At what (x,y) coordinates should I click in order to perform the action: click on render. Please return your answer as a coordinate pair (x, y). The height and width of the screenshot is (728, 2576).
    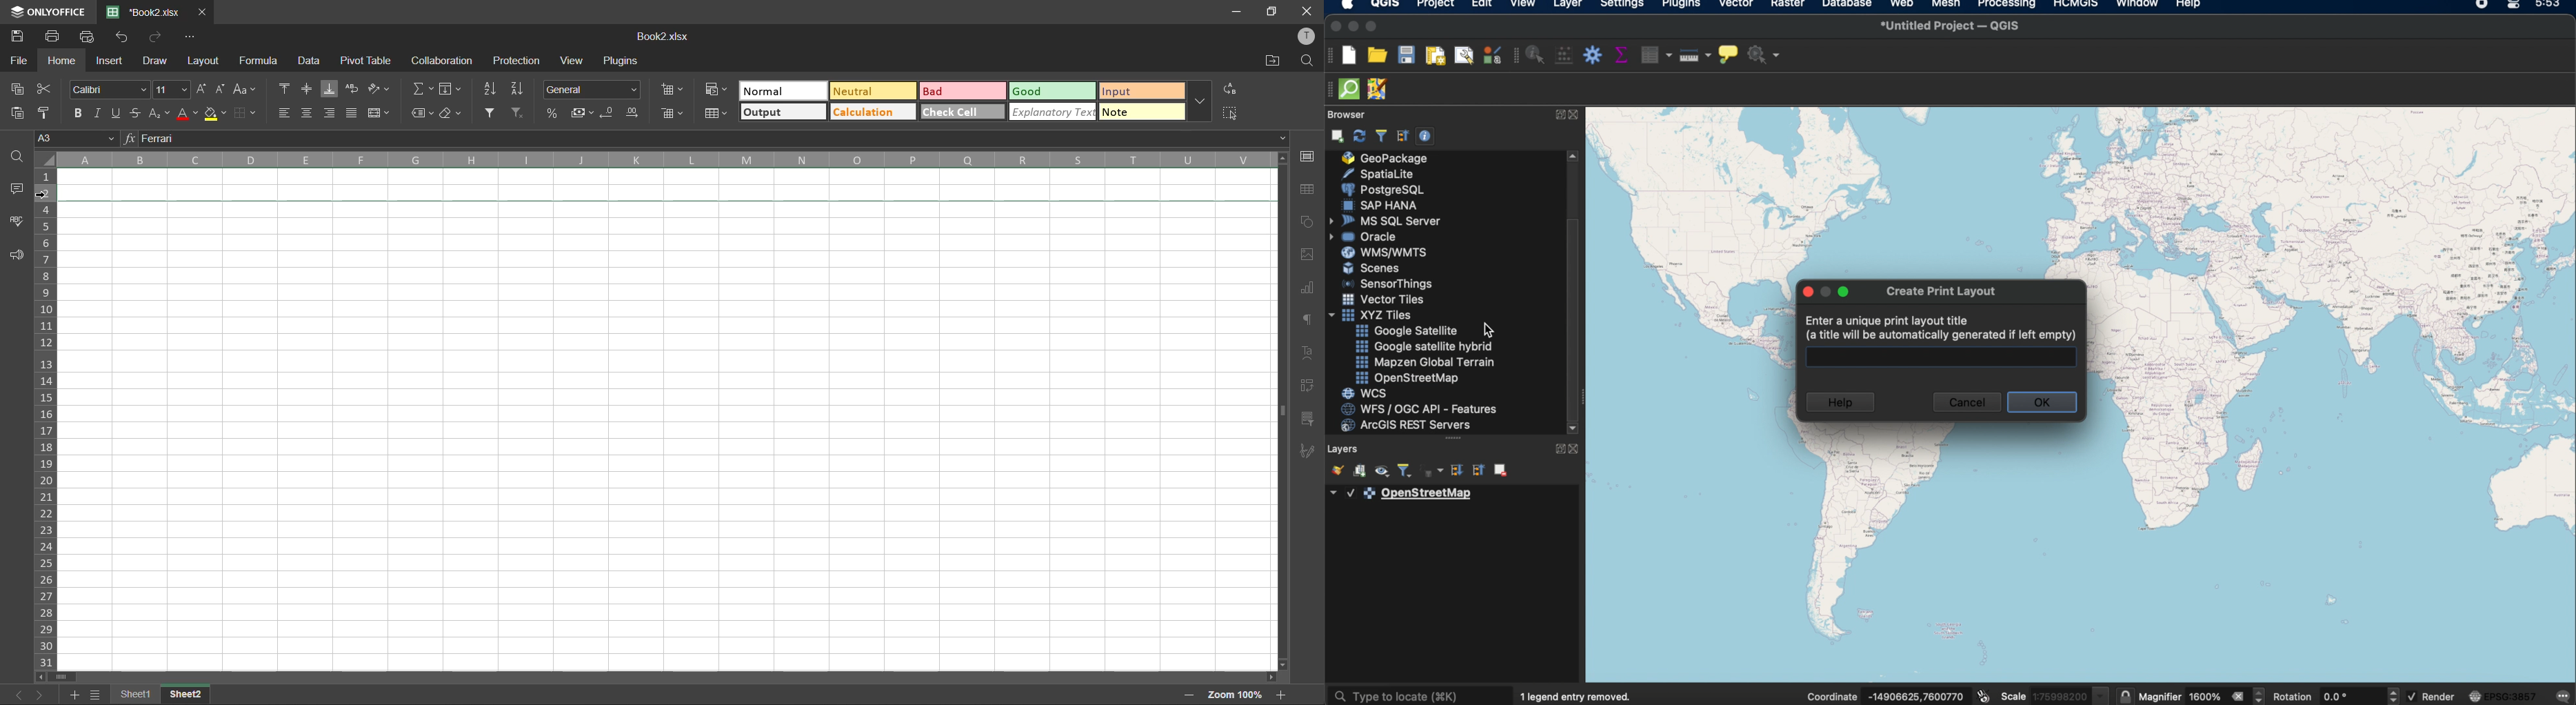
    Looking at the image, I should click on (2433, 697).